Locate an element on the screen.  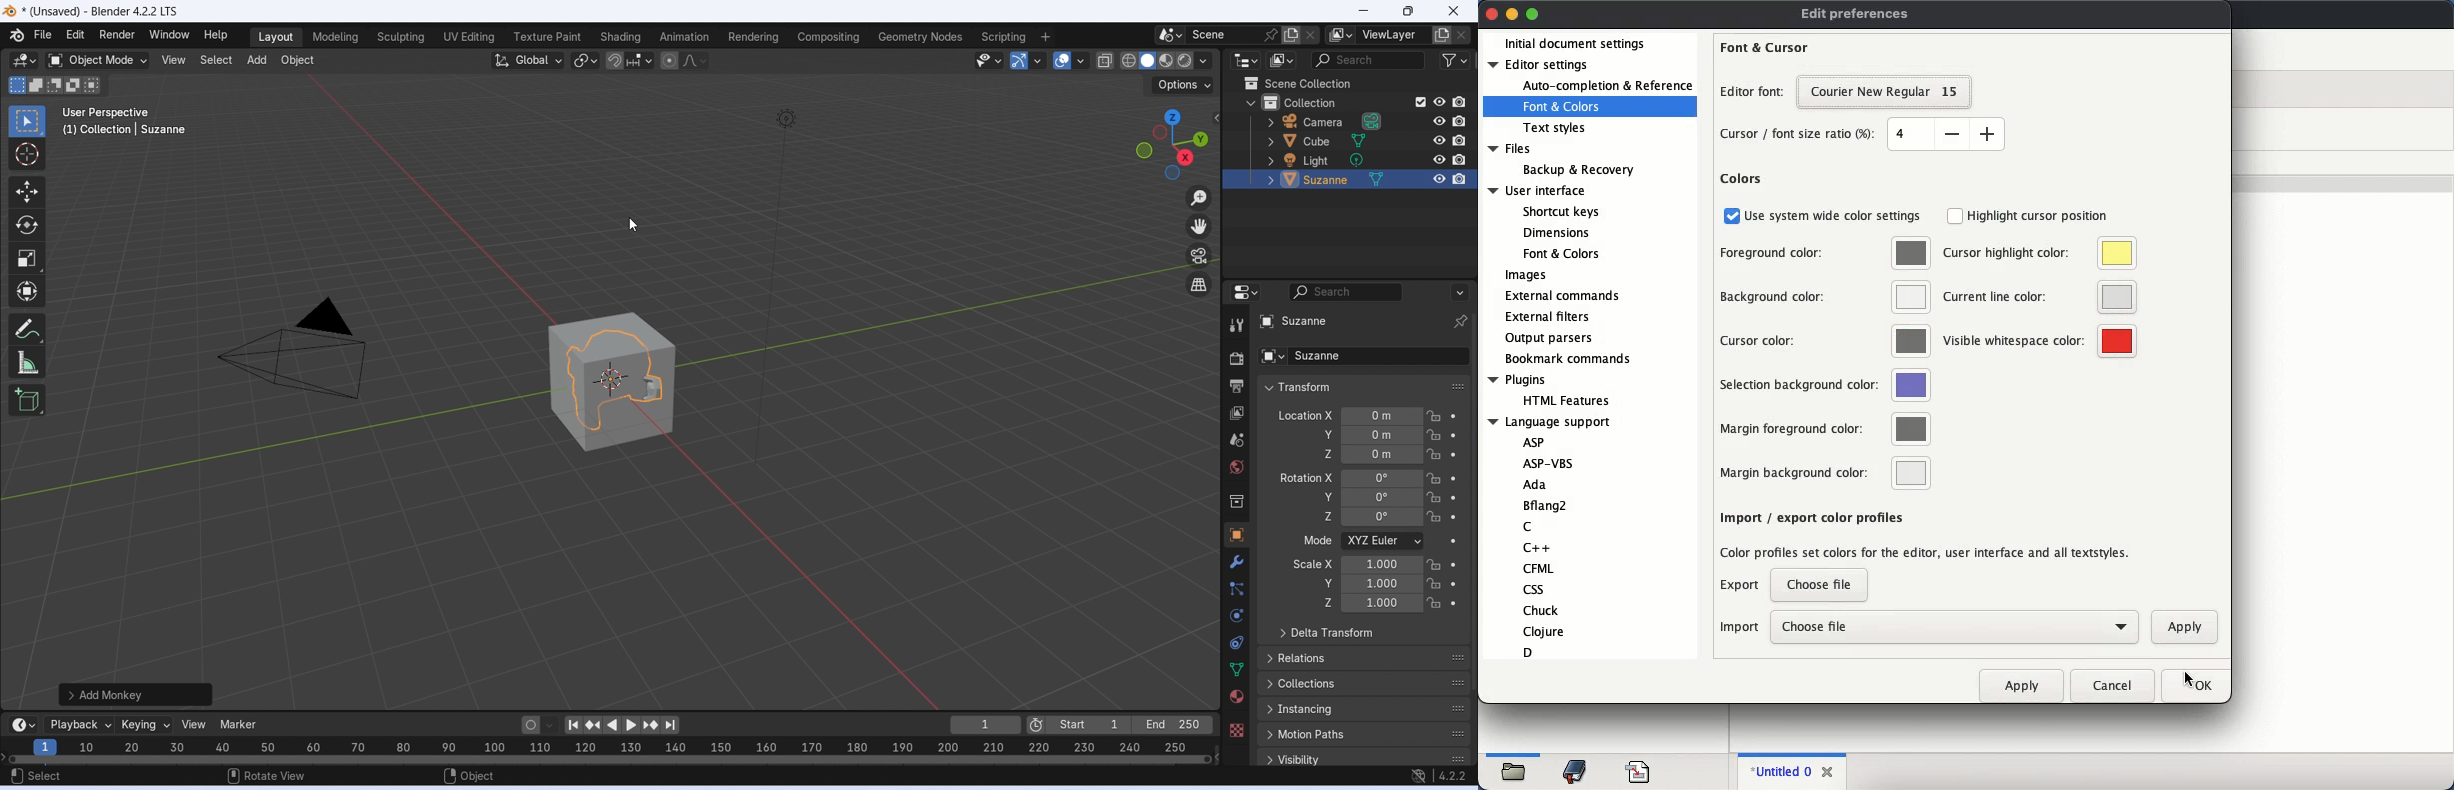
Transform is located at coordinates (26, 290).